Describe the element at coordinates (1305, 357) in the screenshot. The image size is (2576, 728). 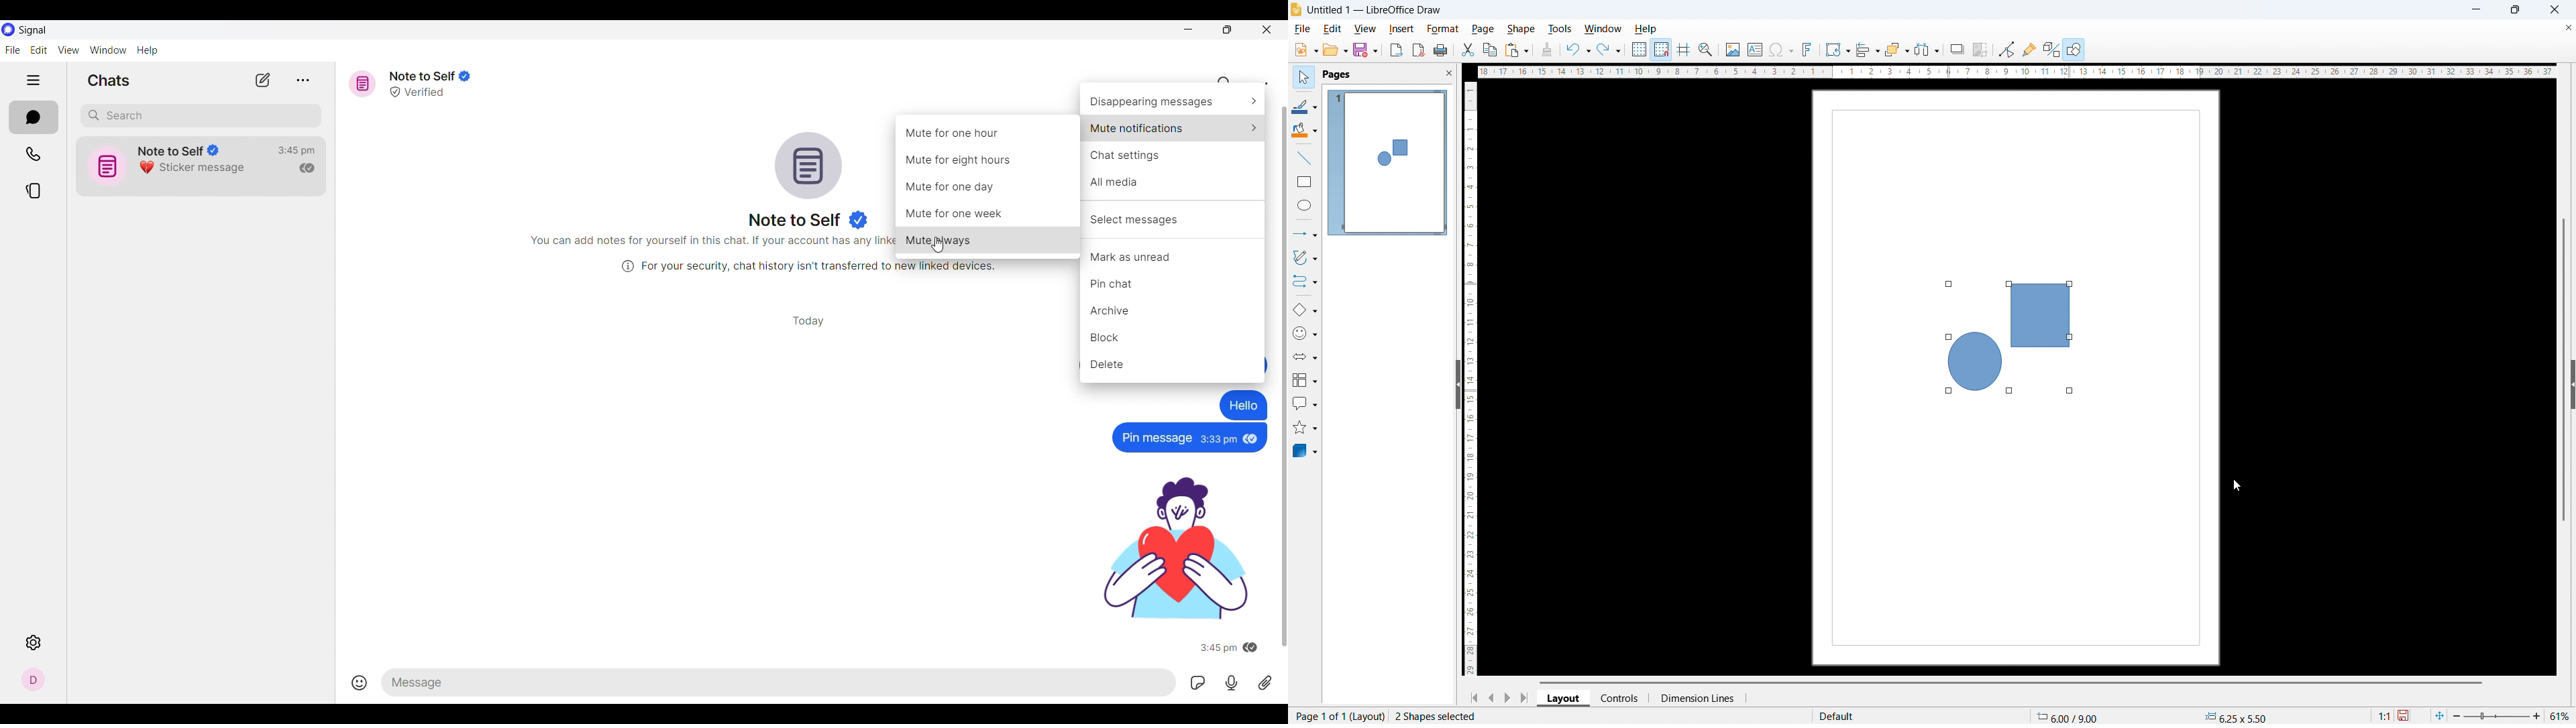
I see `block arrows` at that location.